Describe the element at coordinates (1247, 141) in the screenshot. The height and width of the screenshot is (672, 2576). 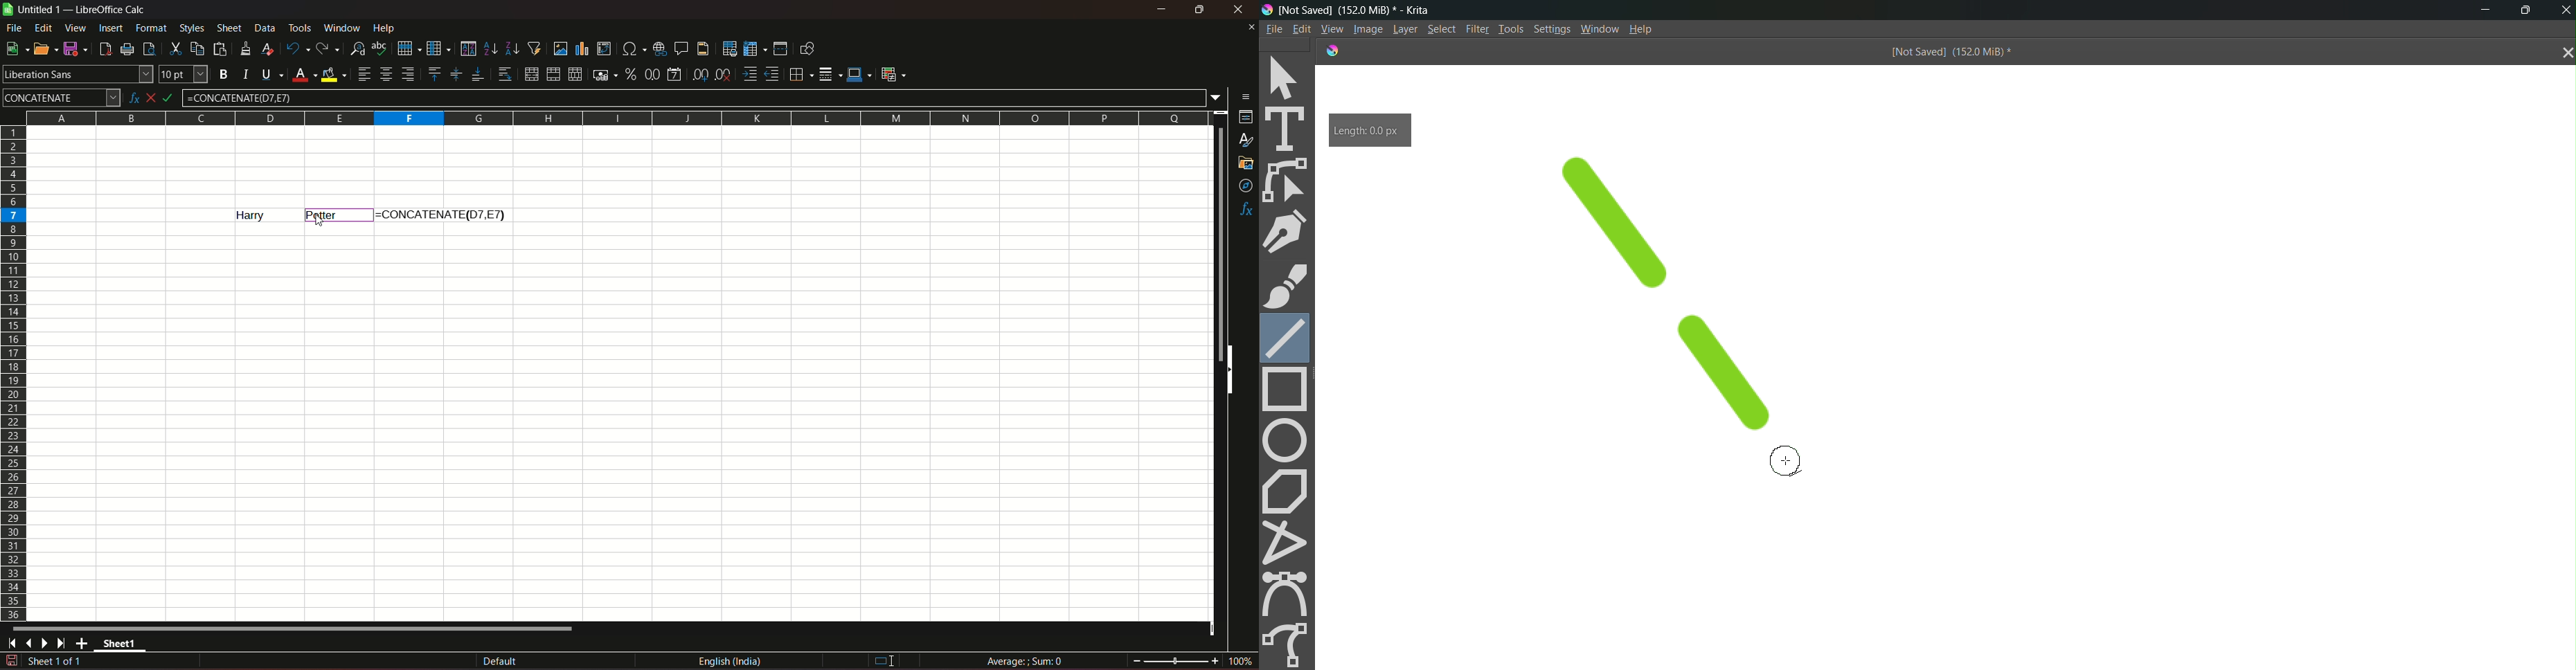
I see `styles` at that location.